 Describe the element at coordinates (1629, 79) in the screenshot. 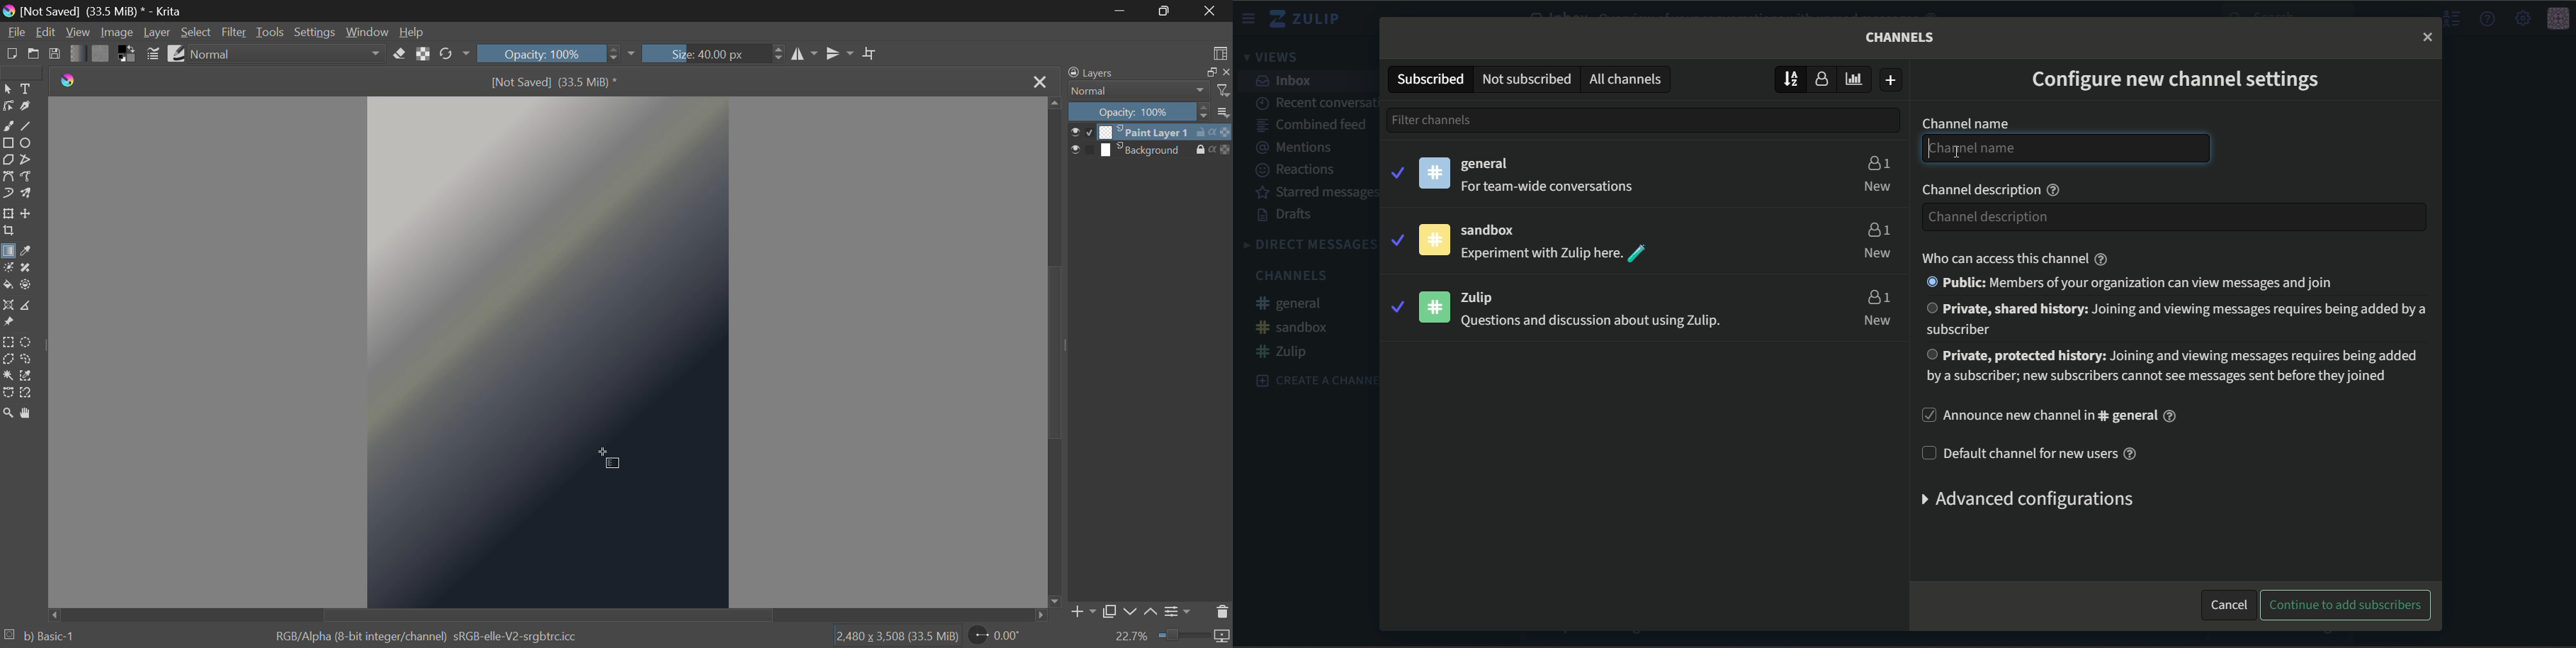

I see `All channels` at that location.